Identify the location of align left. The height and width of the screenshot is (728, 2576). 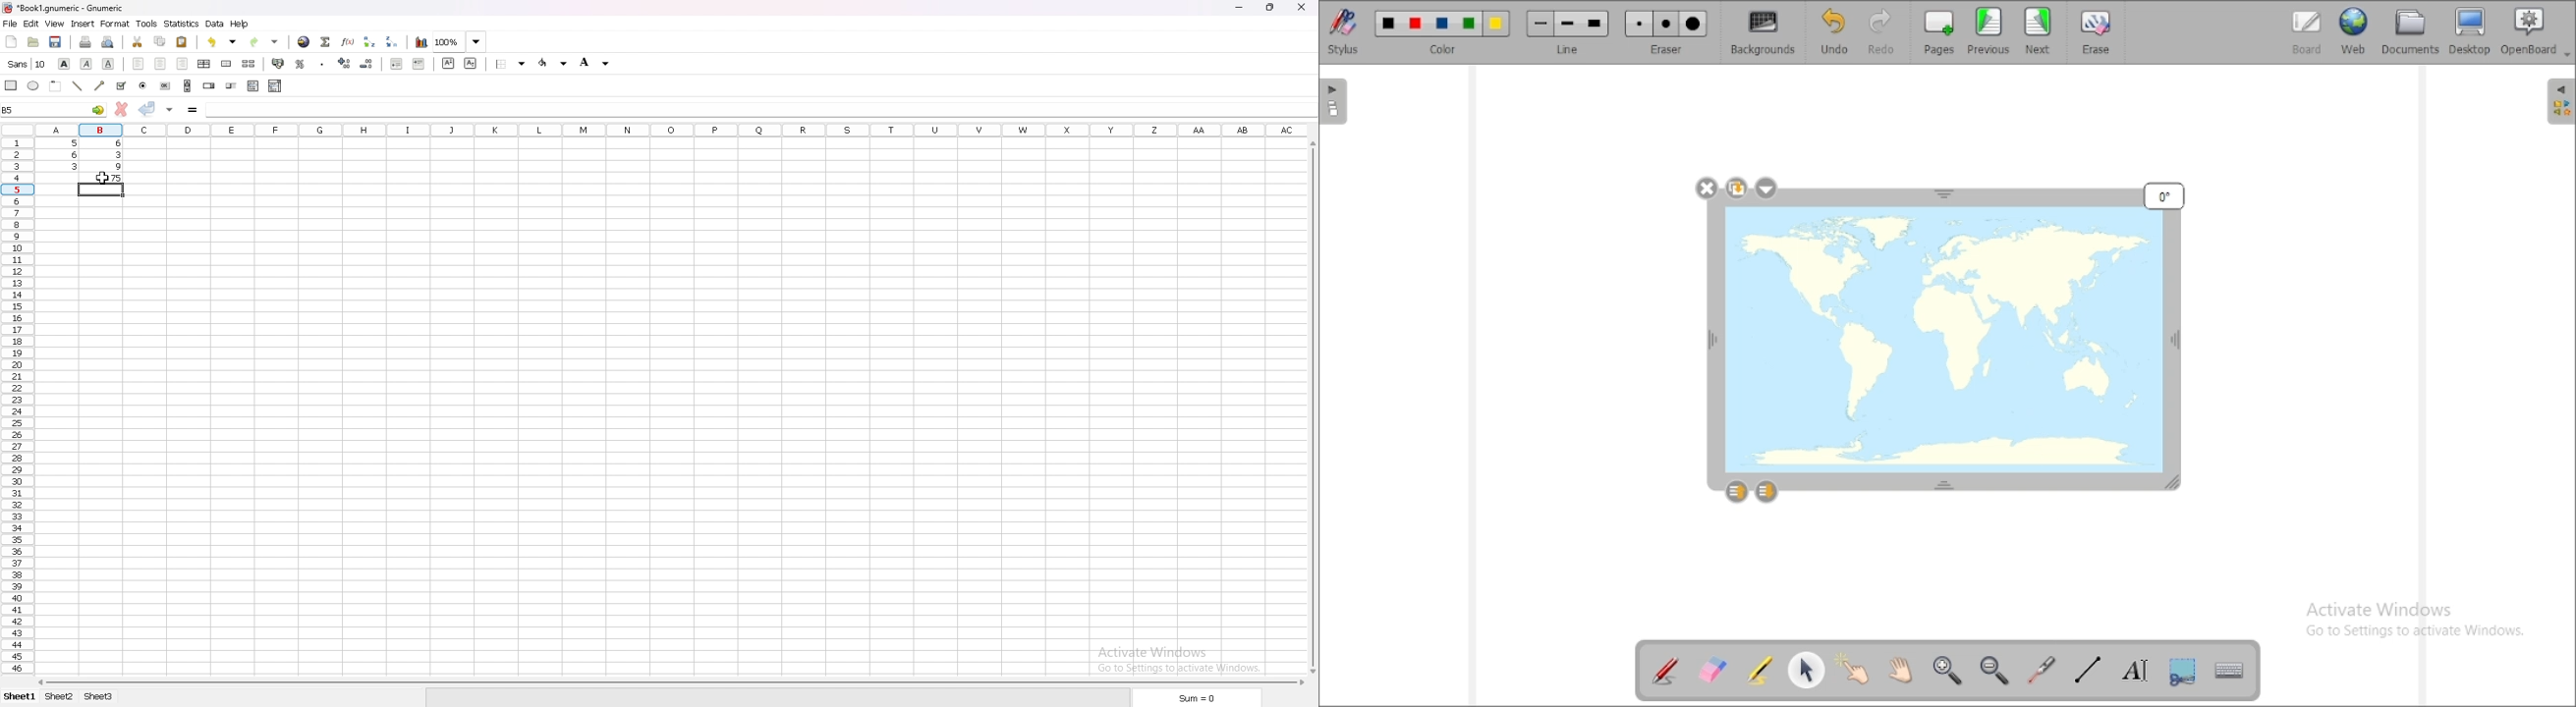
(137, 65).